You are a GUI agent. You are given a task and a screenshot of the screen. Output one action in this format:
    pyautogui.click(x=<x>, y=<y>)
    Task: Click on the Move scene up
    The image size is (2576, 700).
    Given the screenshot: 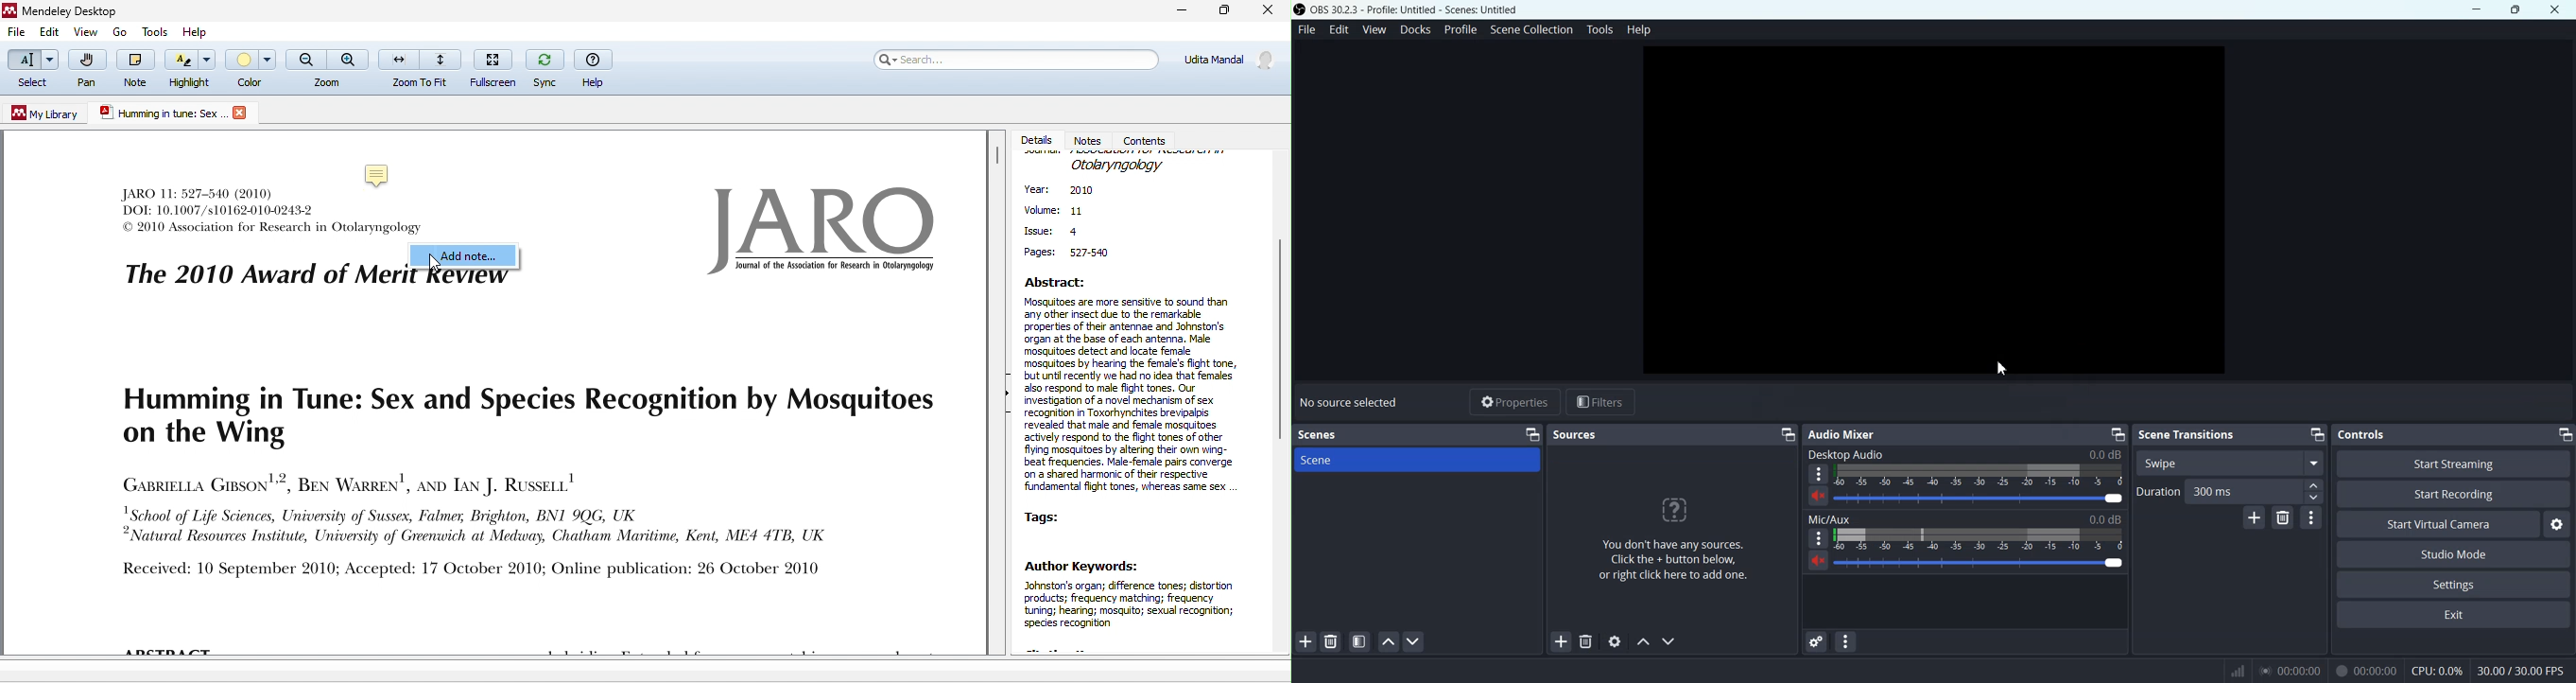 What is the action you would take?
    pyautogui.click(x=1387, y=641)
    